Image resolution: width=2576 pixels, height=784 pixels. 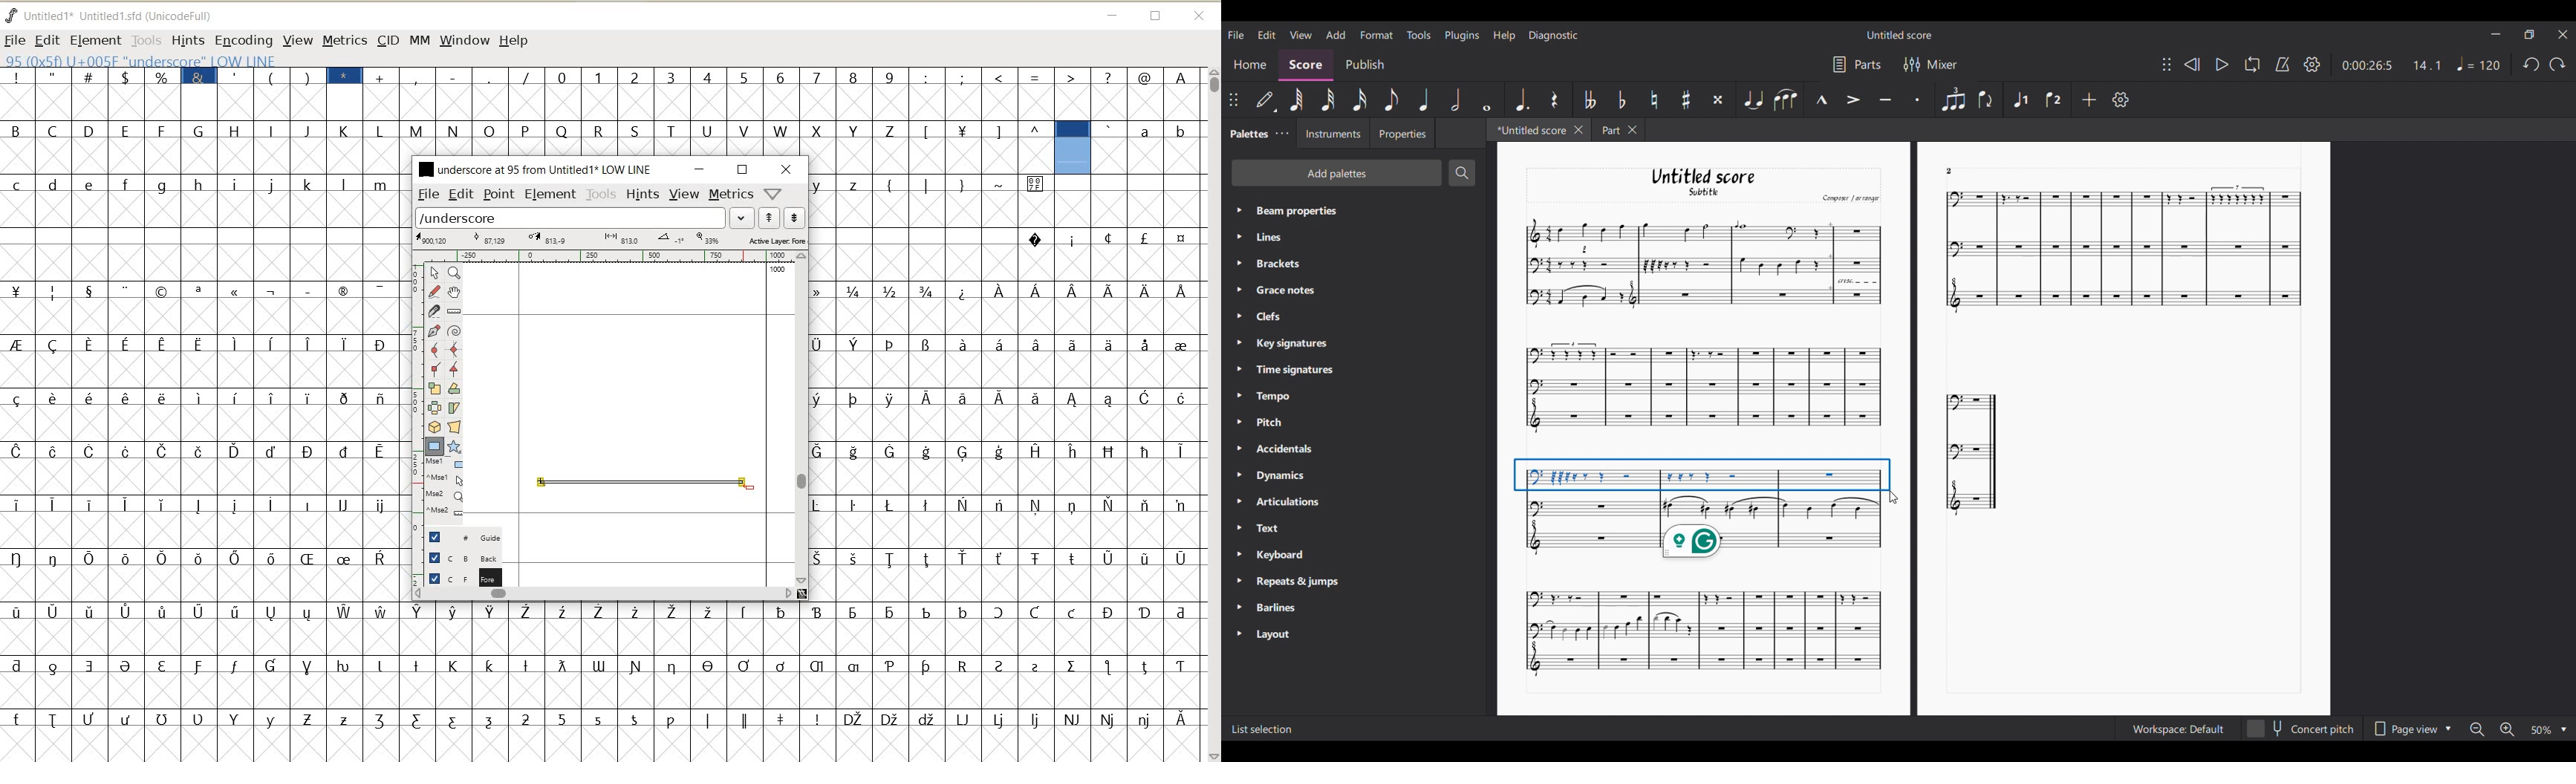 I want to click on Concert pitch, so click(x=2300, y=729).